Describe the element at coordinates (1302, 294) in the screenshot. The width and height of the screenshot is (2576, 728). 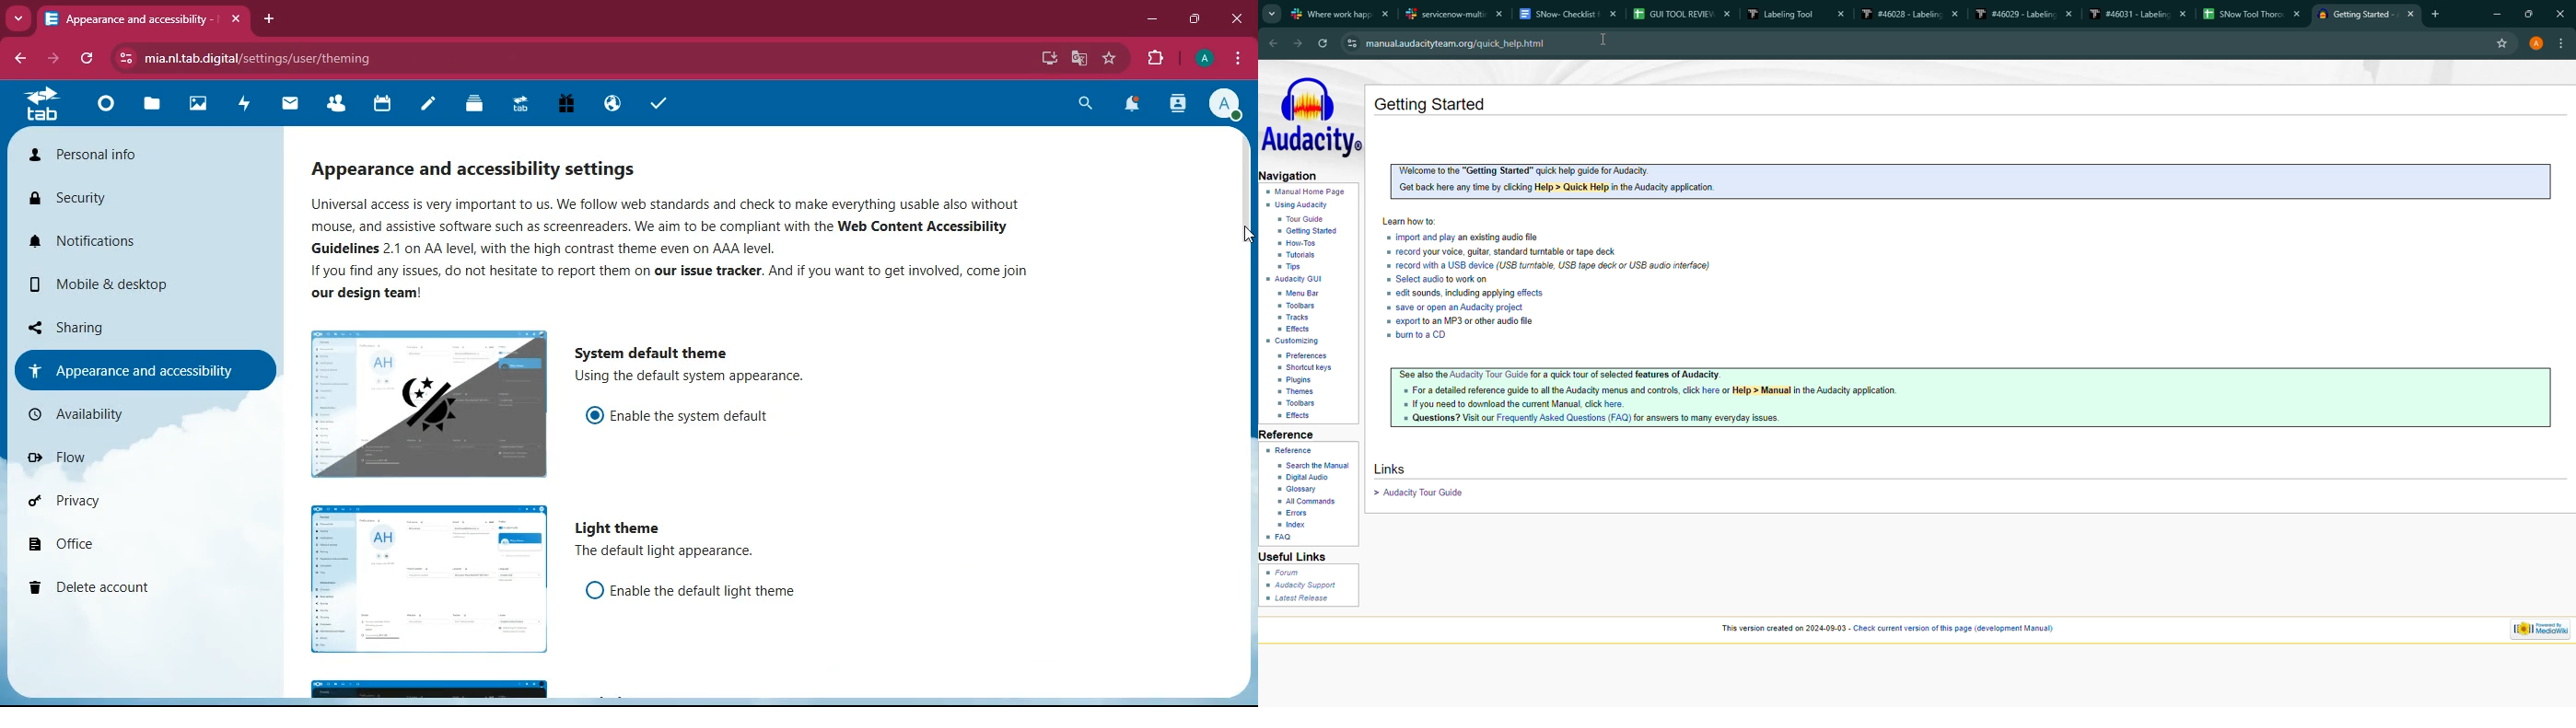
I see `menu` at that location.